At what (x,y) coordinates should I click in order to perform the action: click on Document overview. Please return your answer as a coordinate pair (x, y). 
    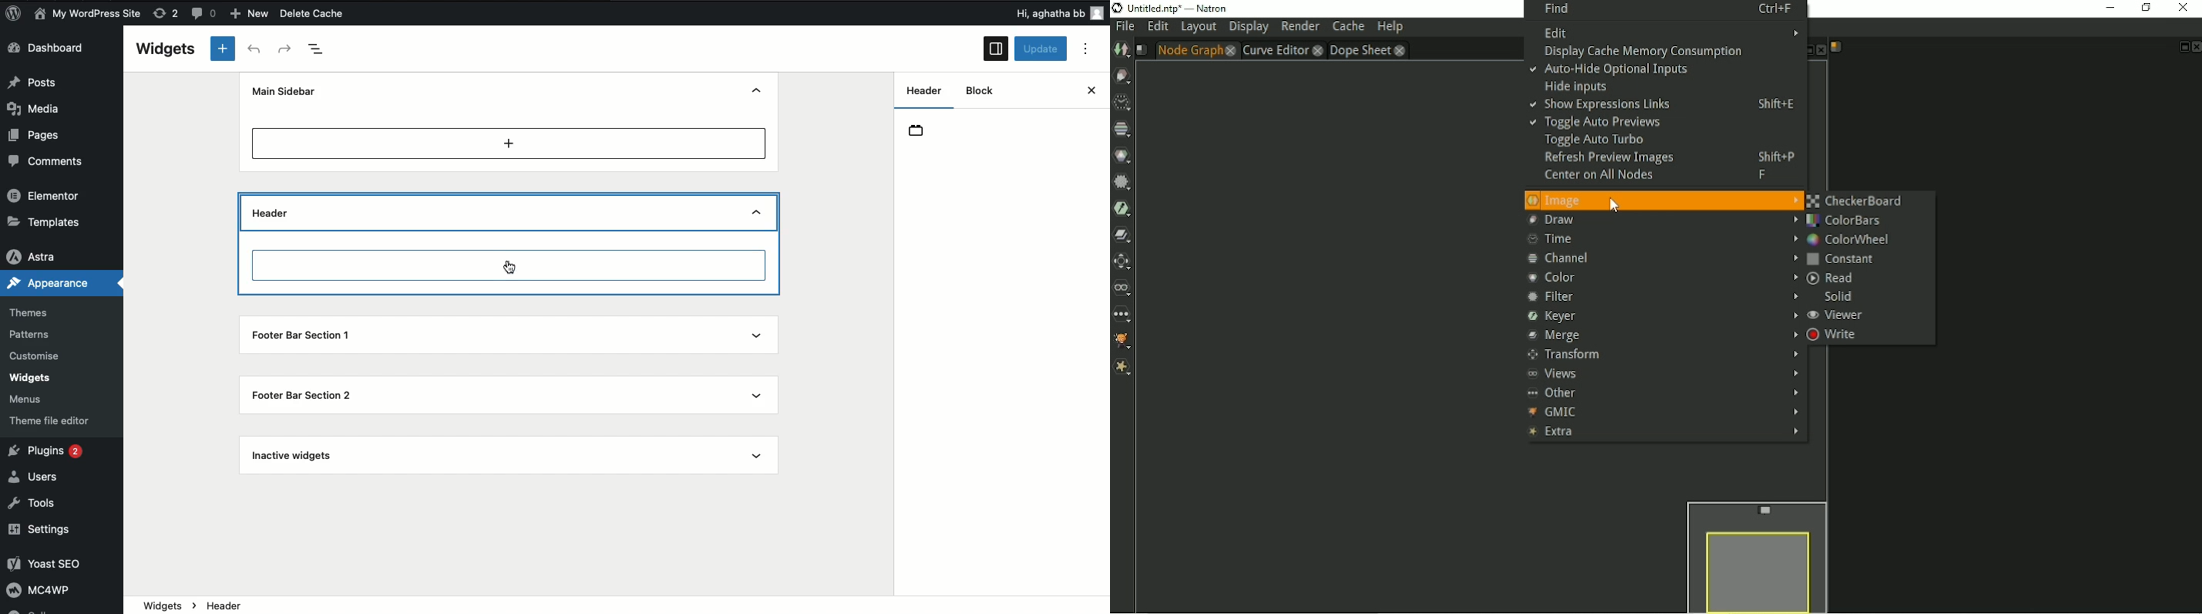
    Looking at the image, I should click on (322, 49).